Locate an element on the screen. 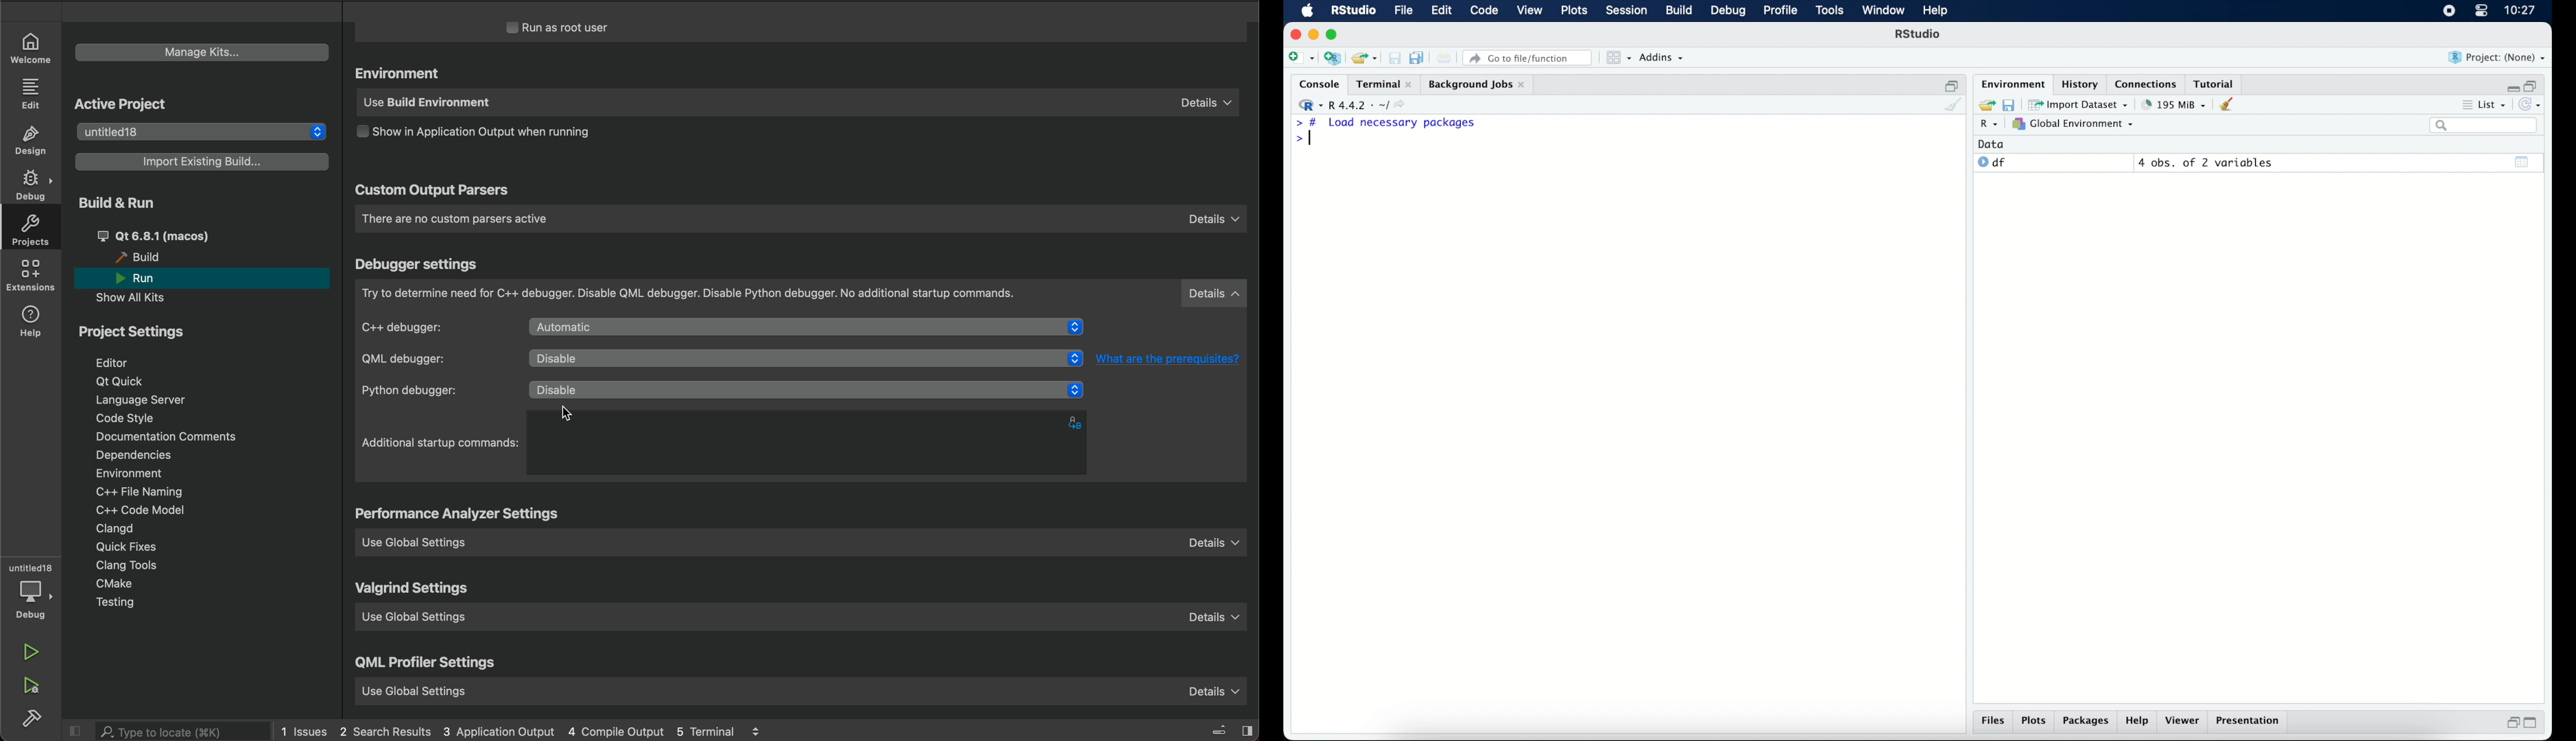 The height and width of the screenshot is (756, 2576). plots is located at coordinates (2036, 722).